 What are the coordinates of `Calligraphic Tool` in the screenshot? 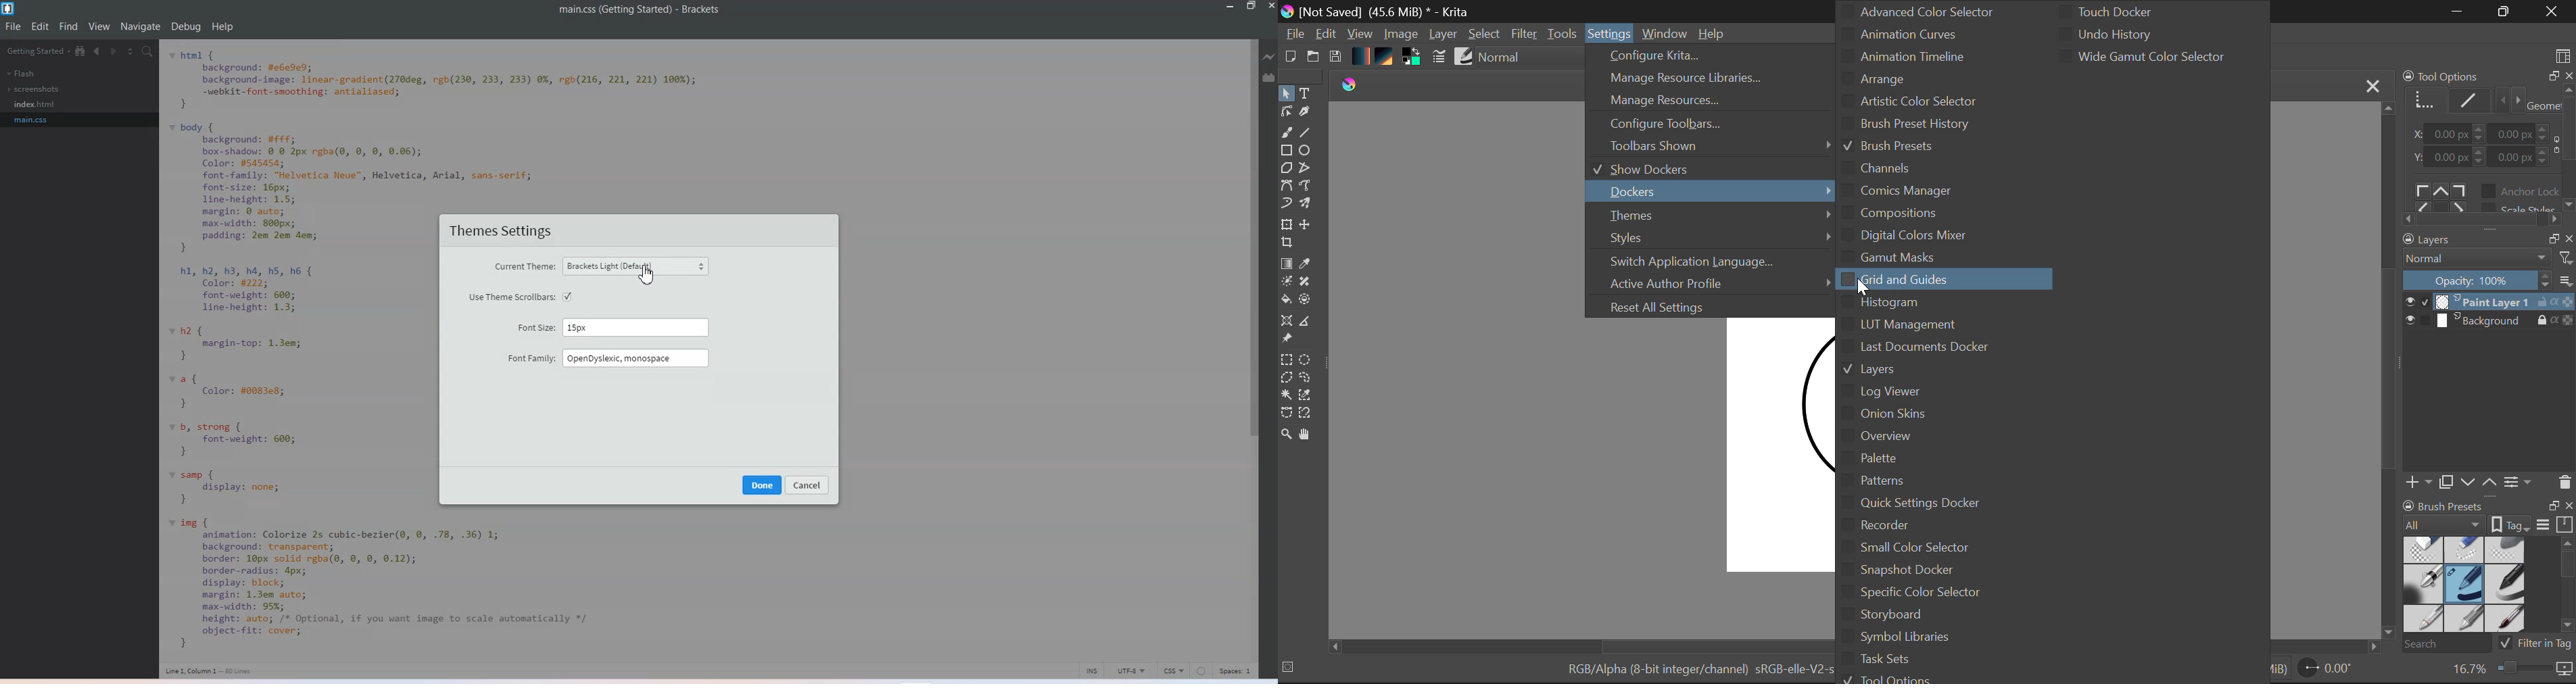 It's located at (1309, 114).